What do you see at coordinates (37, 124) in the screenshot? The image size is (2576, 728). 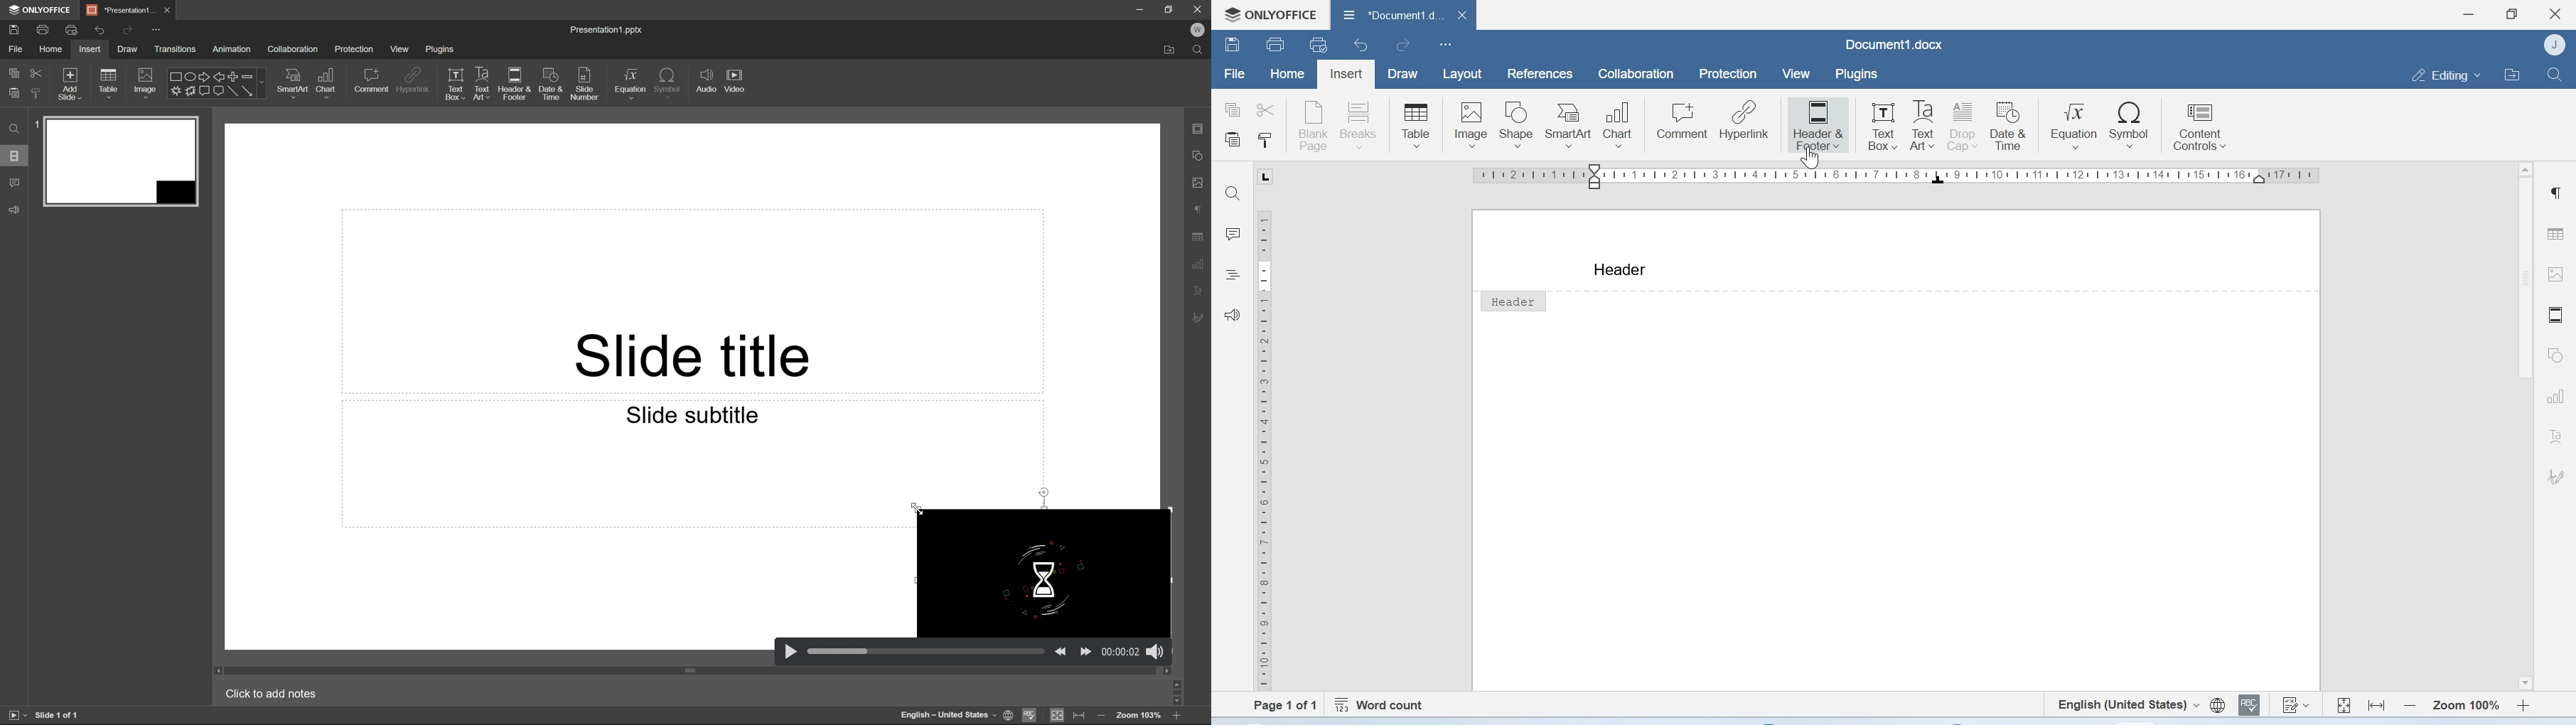 I see `1` at bounding box center [37, 124].